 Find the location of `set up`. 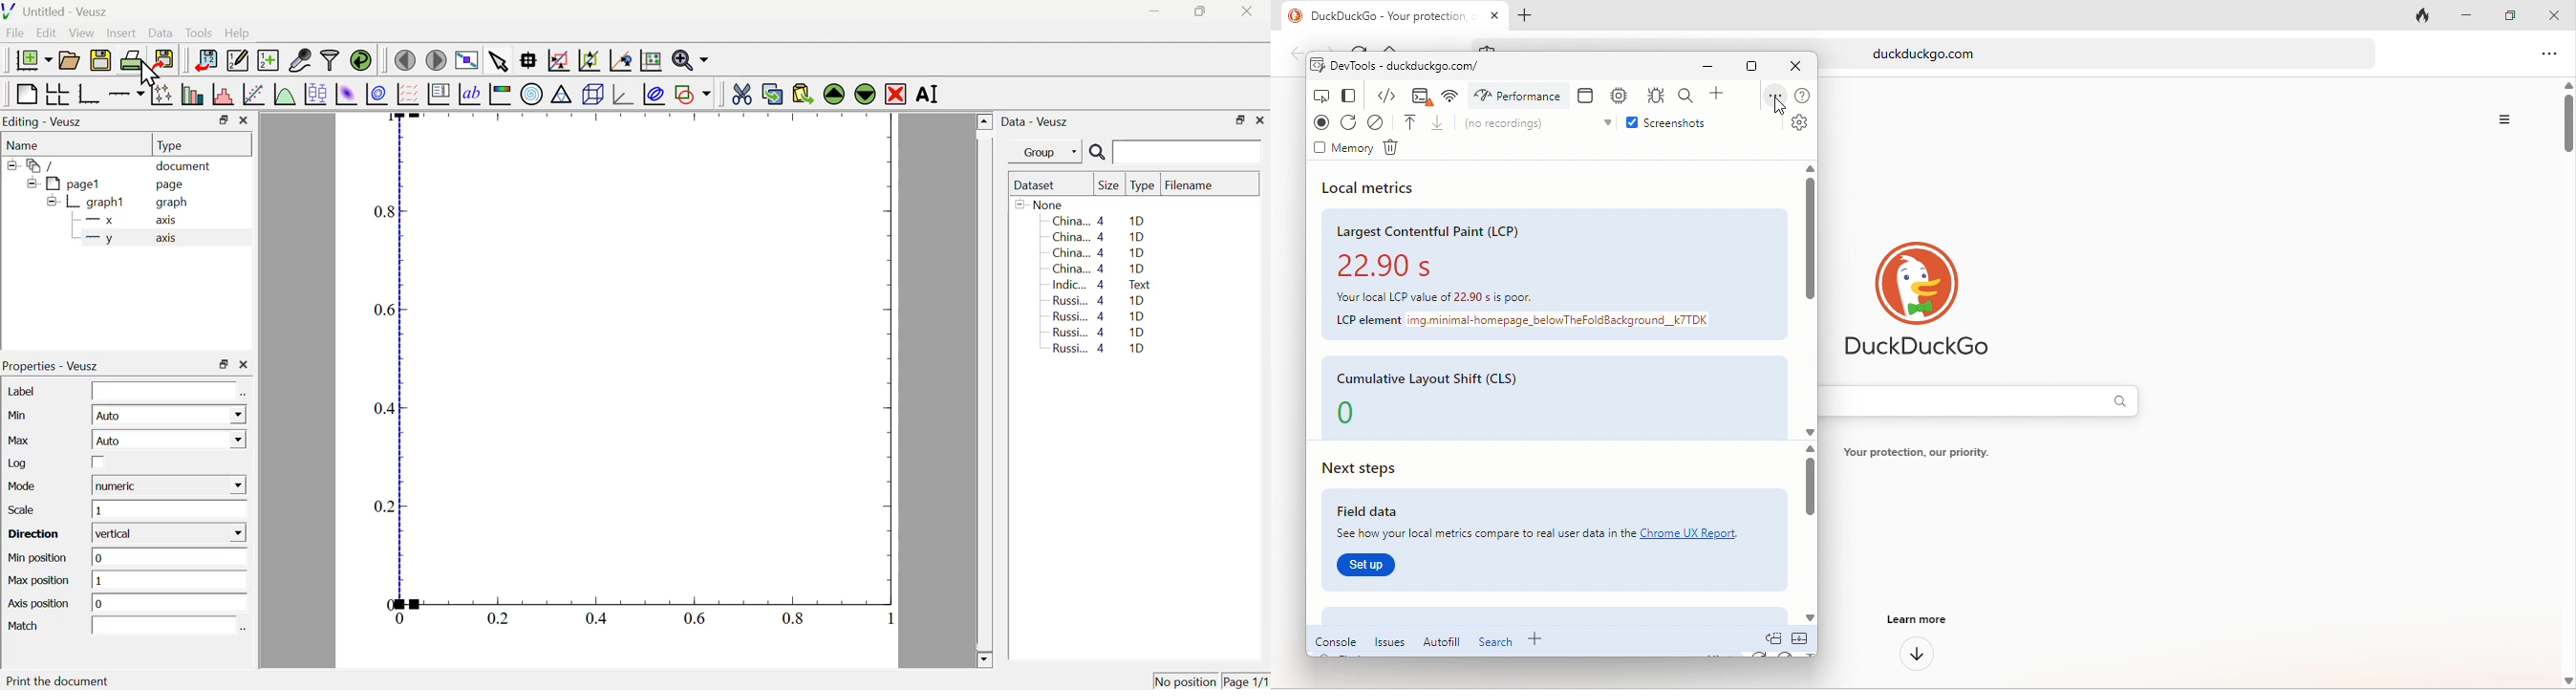

set up is located at coordinates (1366, 566).